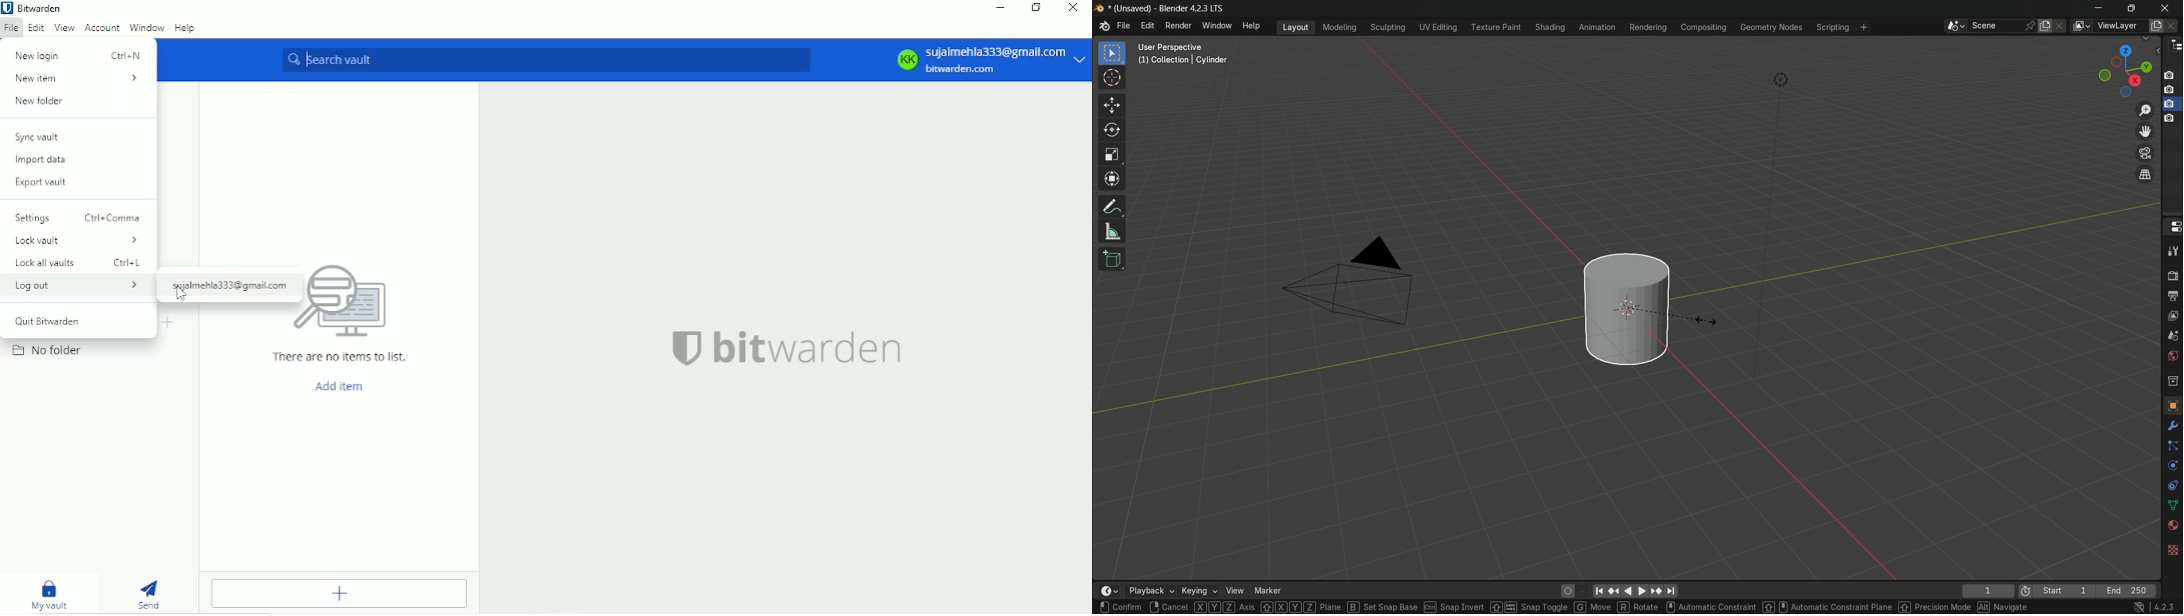 The image size is (2184, 616). What do you see at coordinates (79, 263) in the screenshot?
I see `Lock all vaults  Ctrl+L` at bounding box center [79, 263].